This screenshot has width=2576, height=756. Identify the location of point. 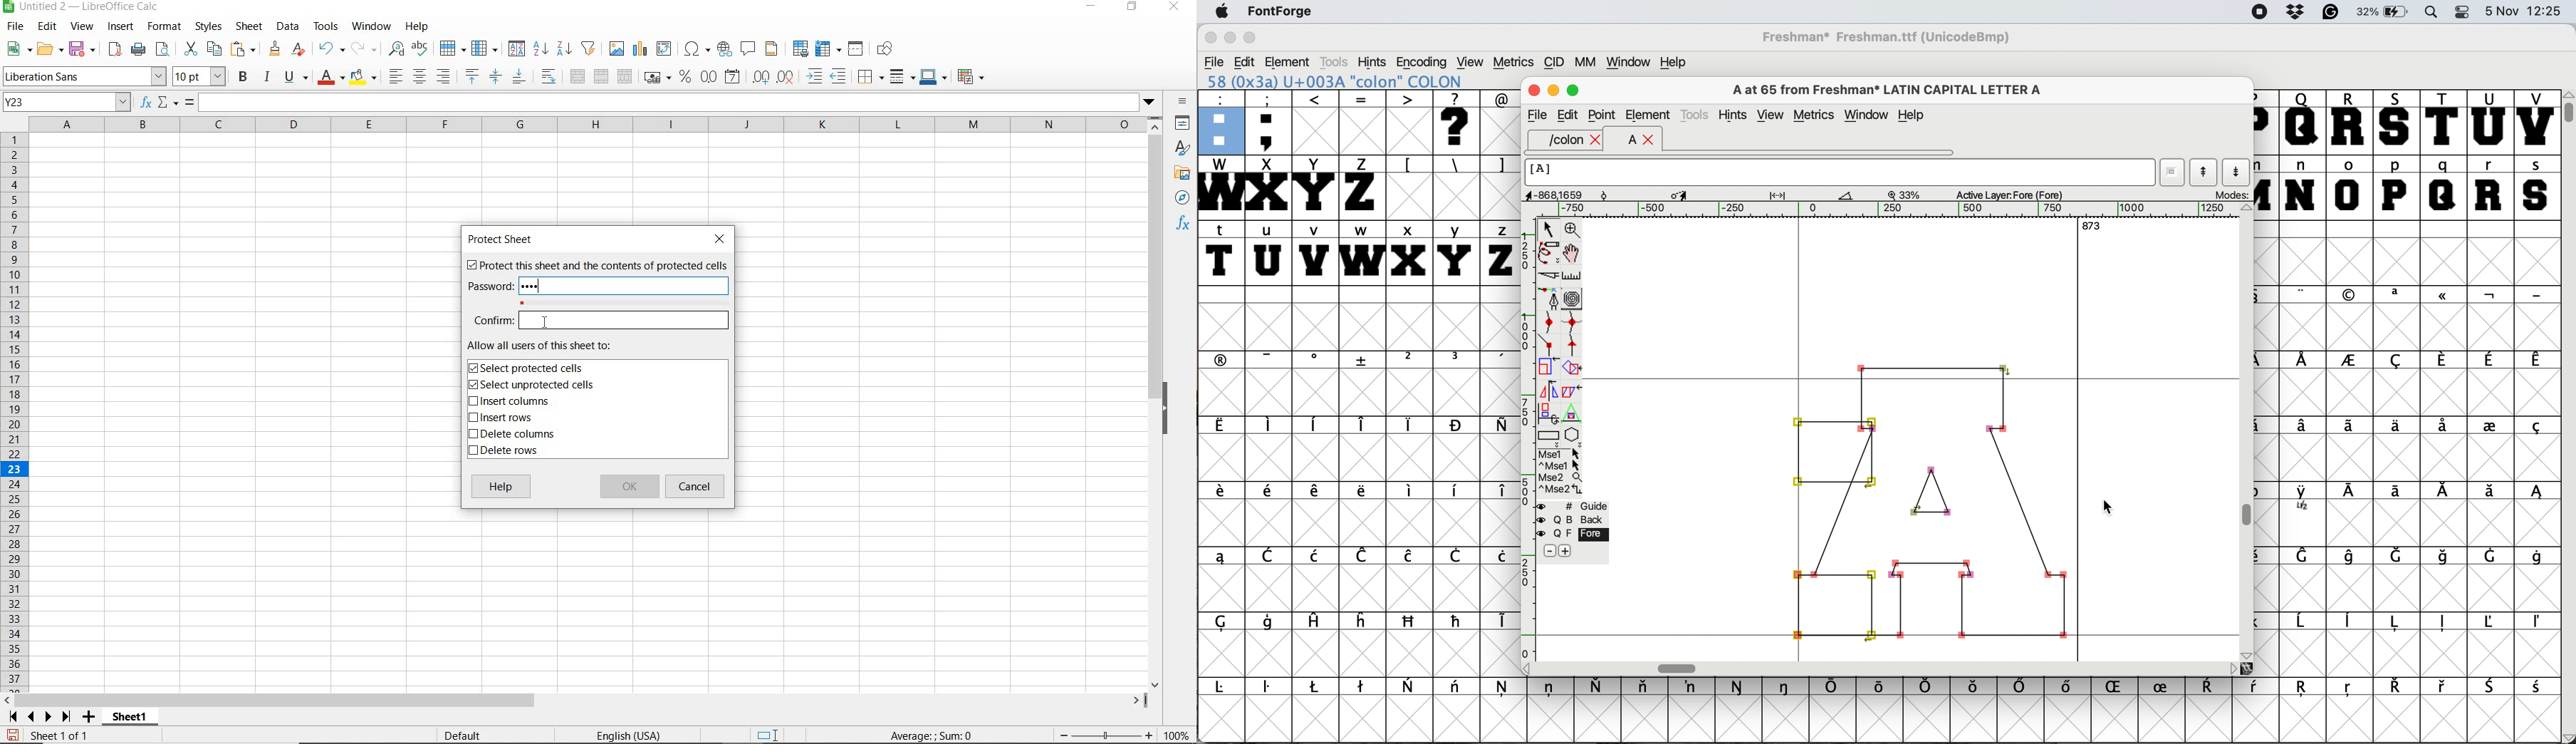
(1603, 114).